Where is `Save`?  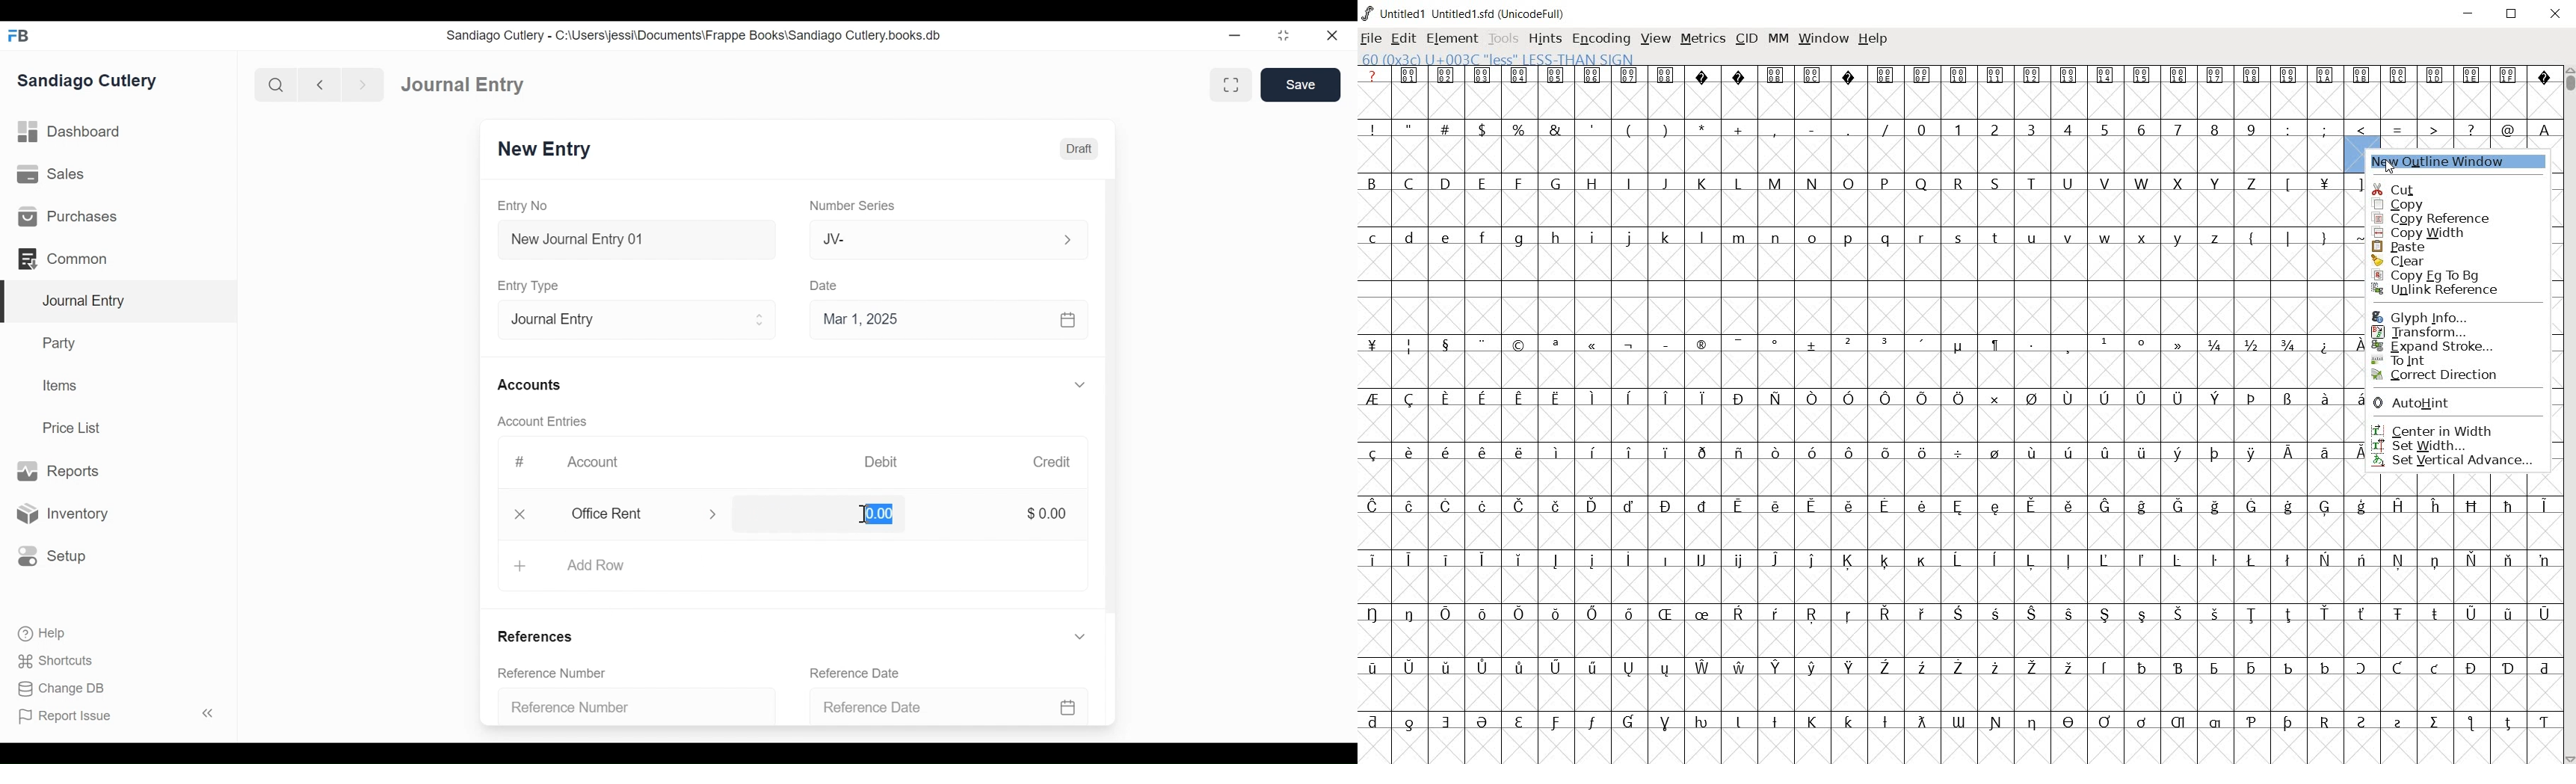
Save is located at coordinates (1302, 84).